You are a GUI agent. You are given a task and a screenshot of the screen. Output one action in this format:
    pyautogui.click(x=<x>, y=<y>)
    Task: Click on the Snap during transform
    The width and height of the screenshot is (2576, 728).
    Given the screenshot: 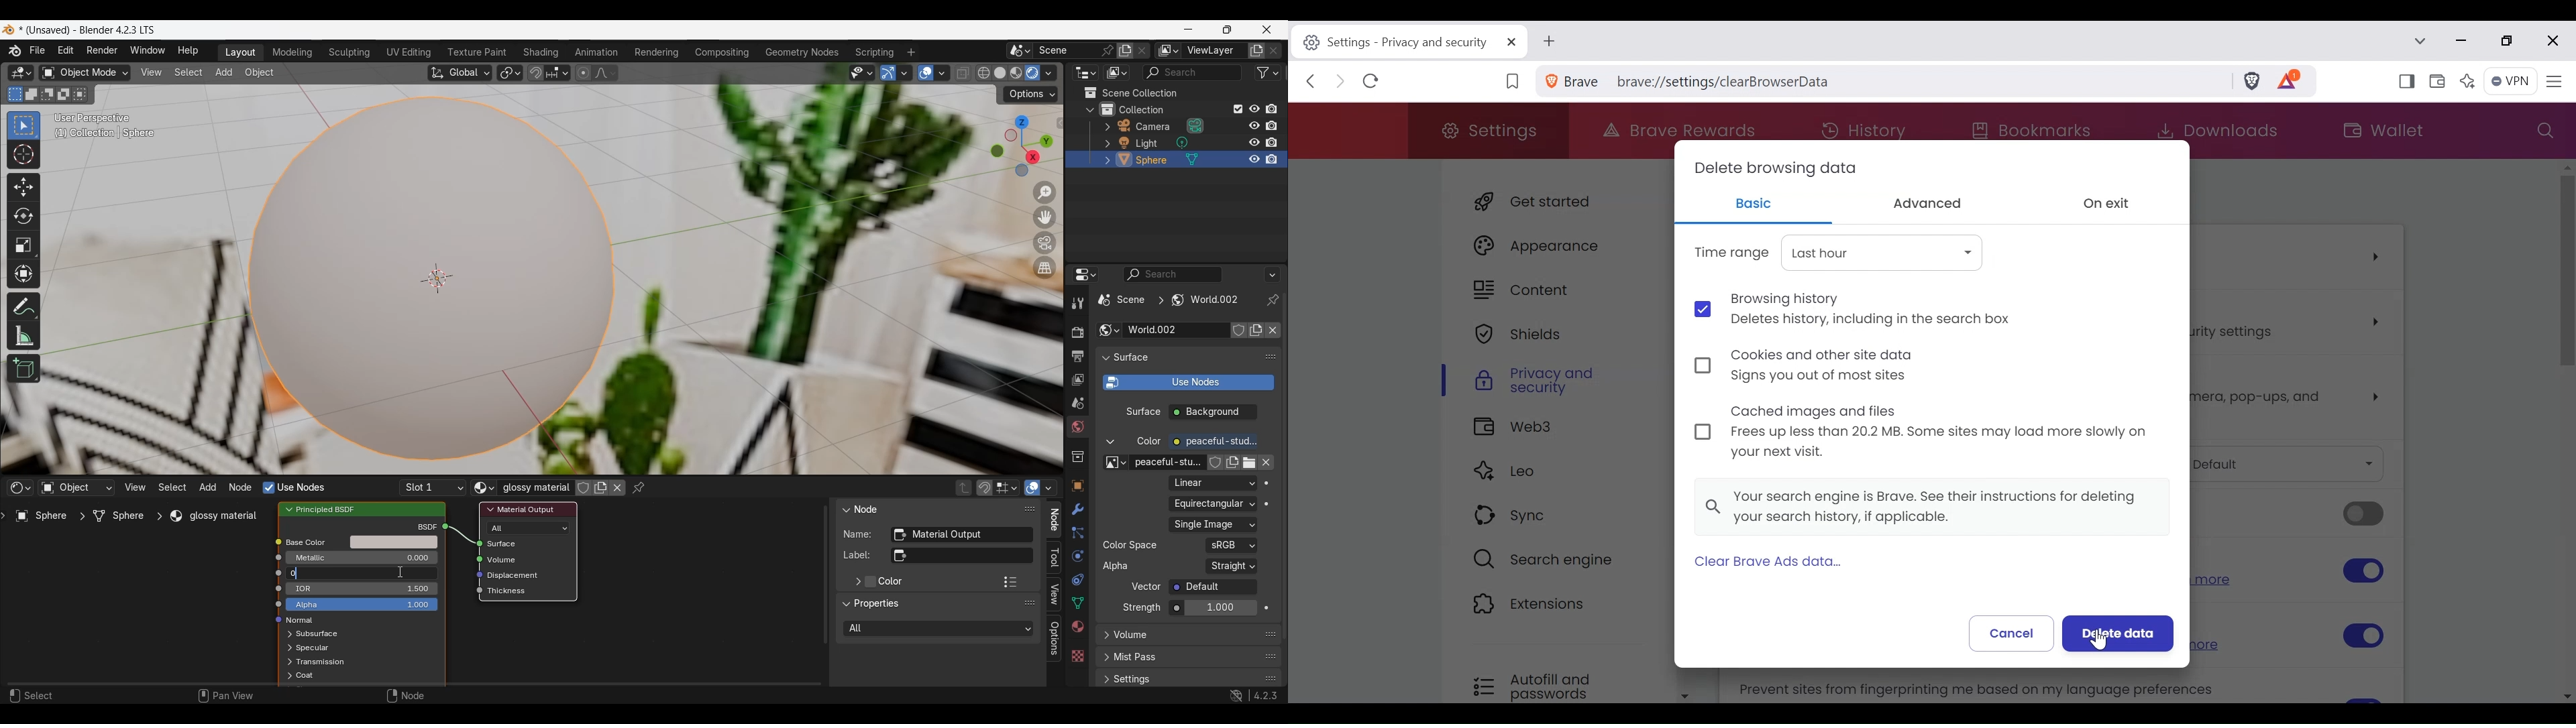 What is the action you would take?
    pyautogui.click(x=535, y=72)
    